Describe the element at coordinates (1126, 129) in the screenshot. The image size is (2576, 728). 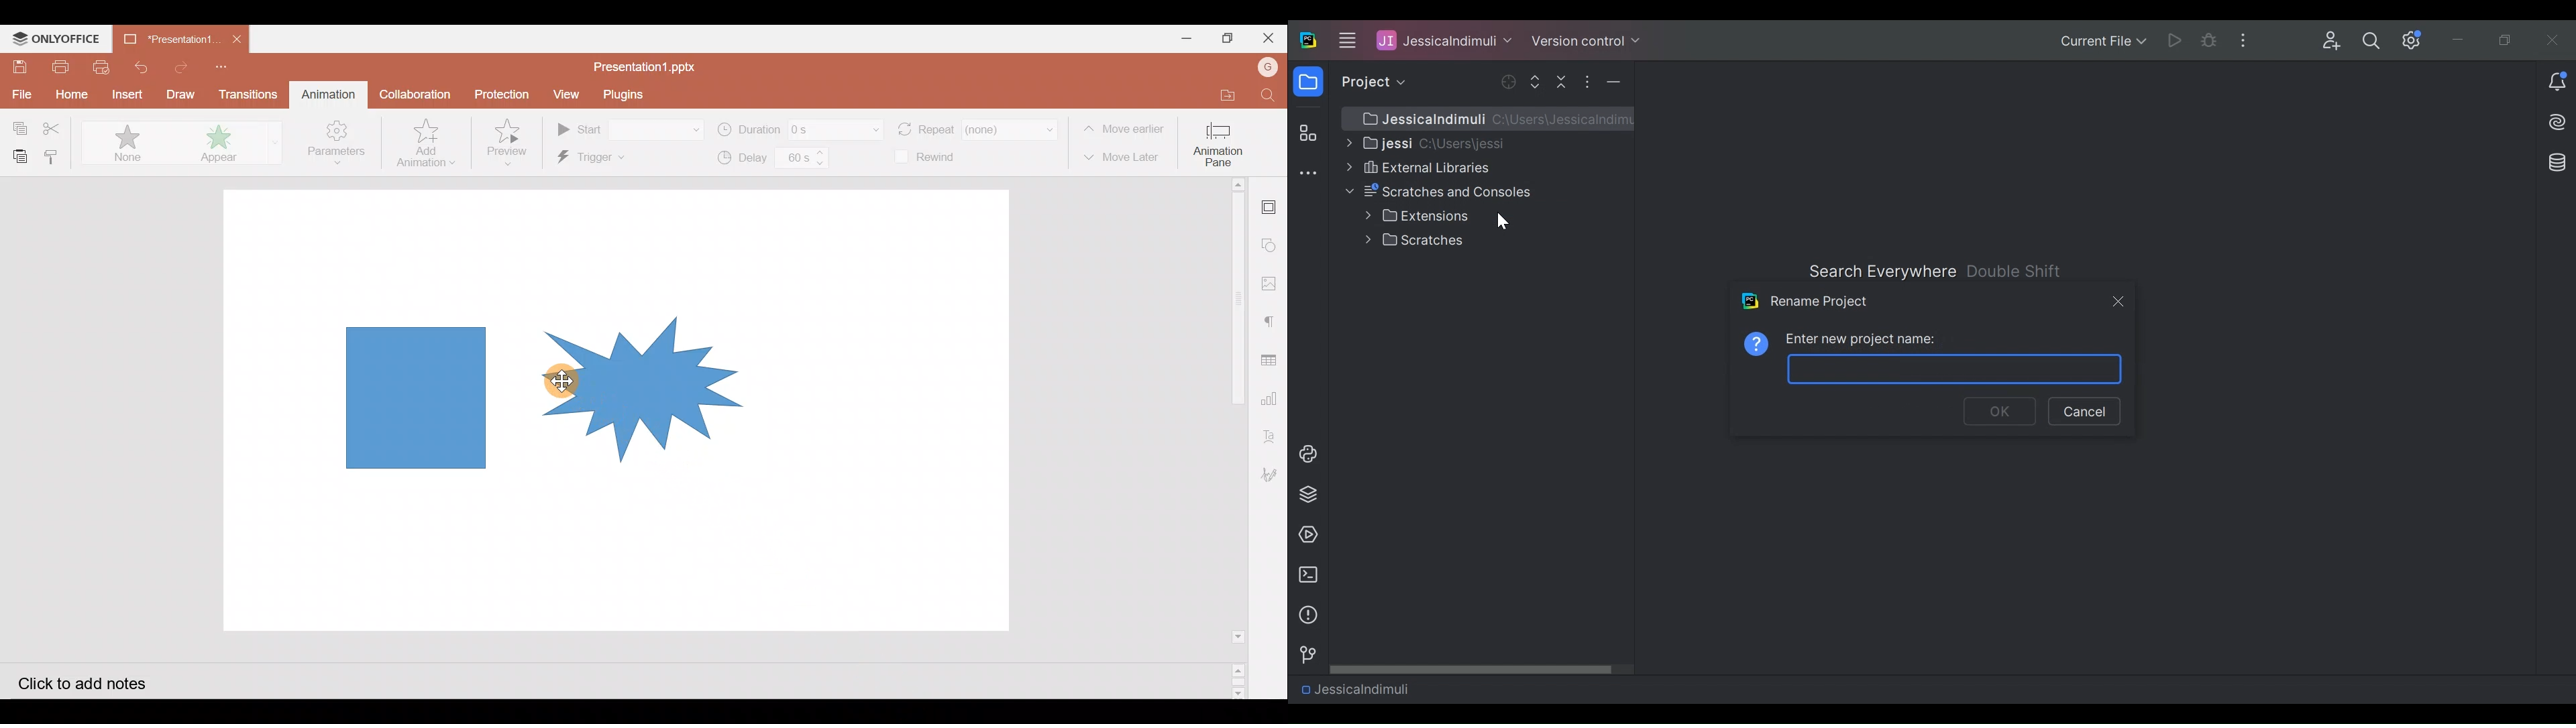
I see `Move earlier` at that location.